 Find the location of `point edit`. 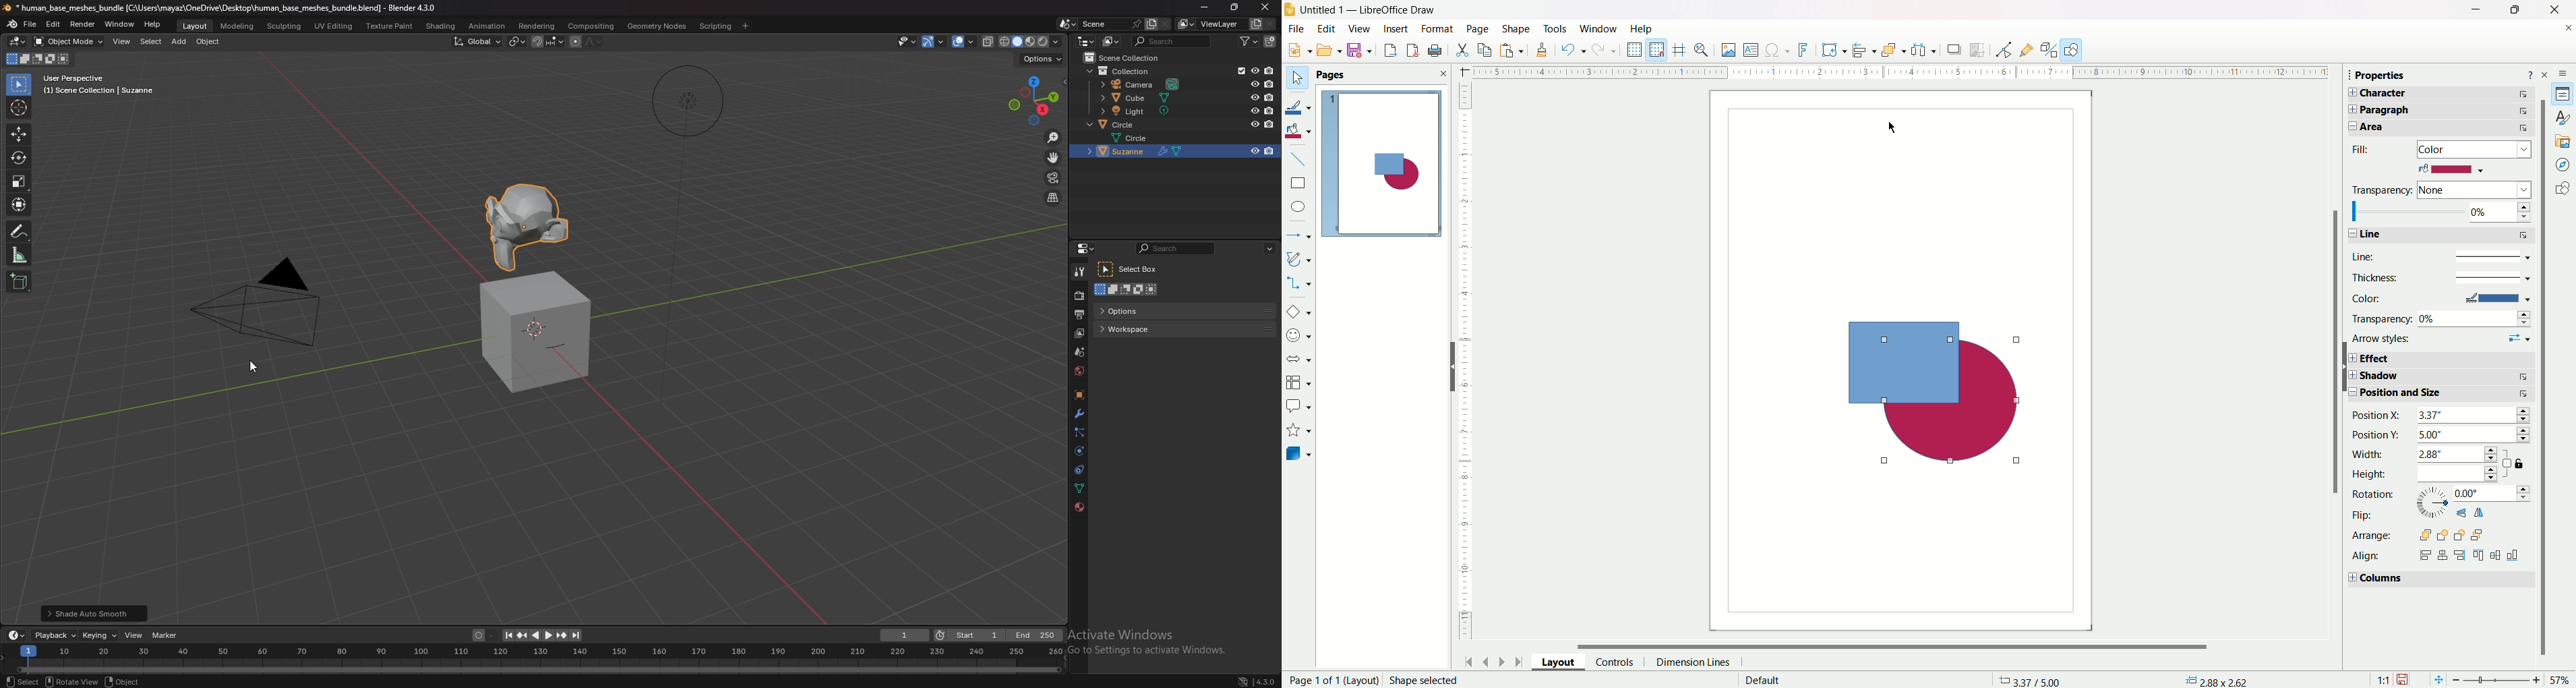

point edit is located at coordinates (2000, 49).